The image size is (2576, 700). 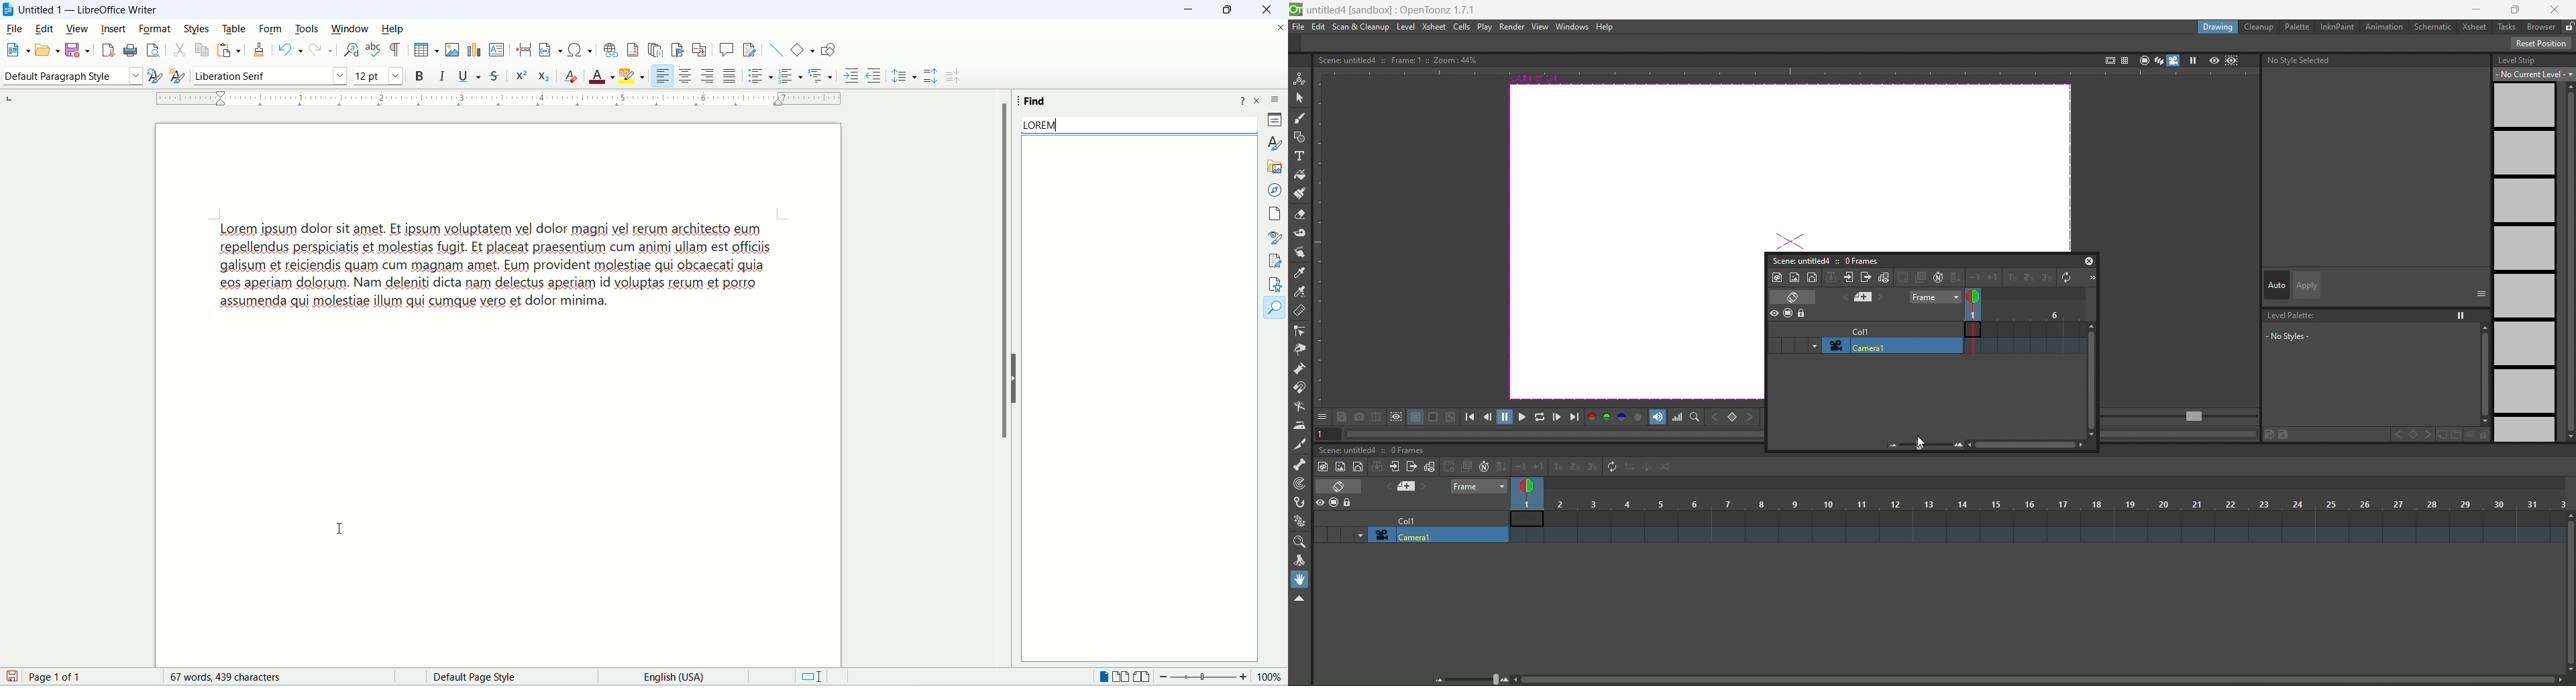 I want to click on insert special character, so click(x=580, y=50).